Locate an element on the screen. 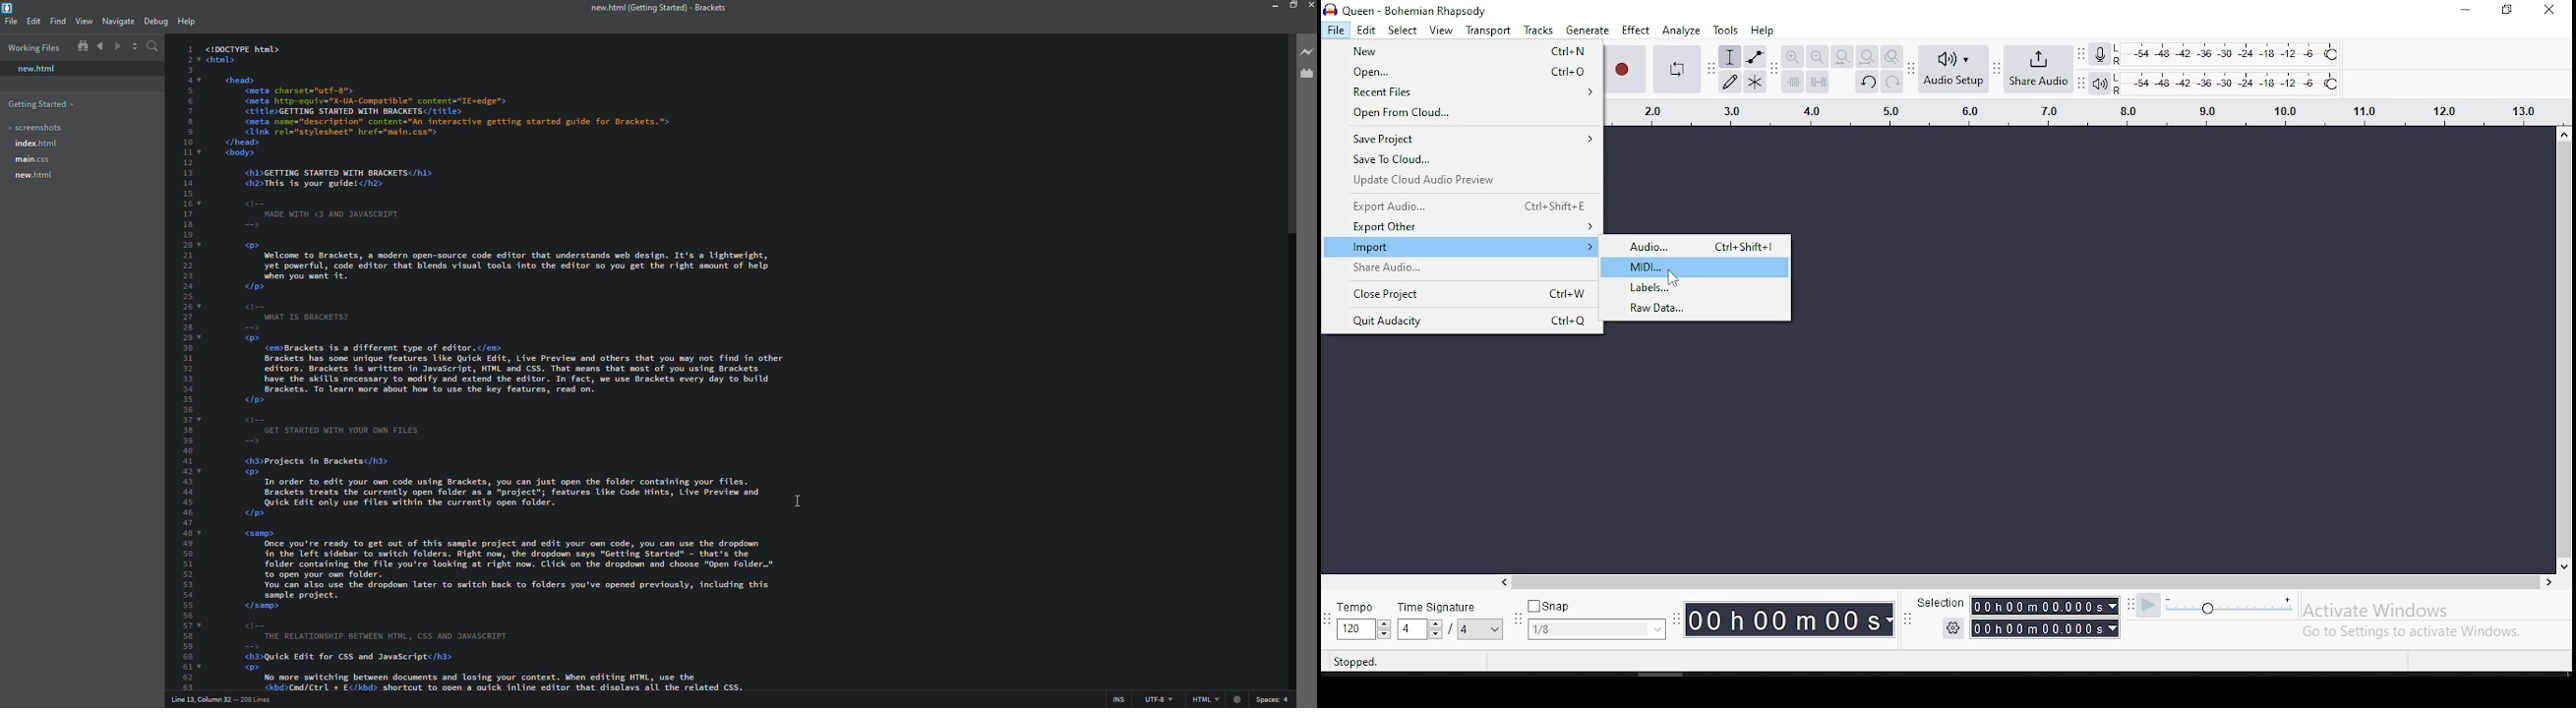 This screenshot has width=2576, height=728. undo is located at coordinates (1867, 84).